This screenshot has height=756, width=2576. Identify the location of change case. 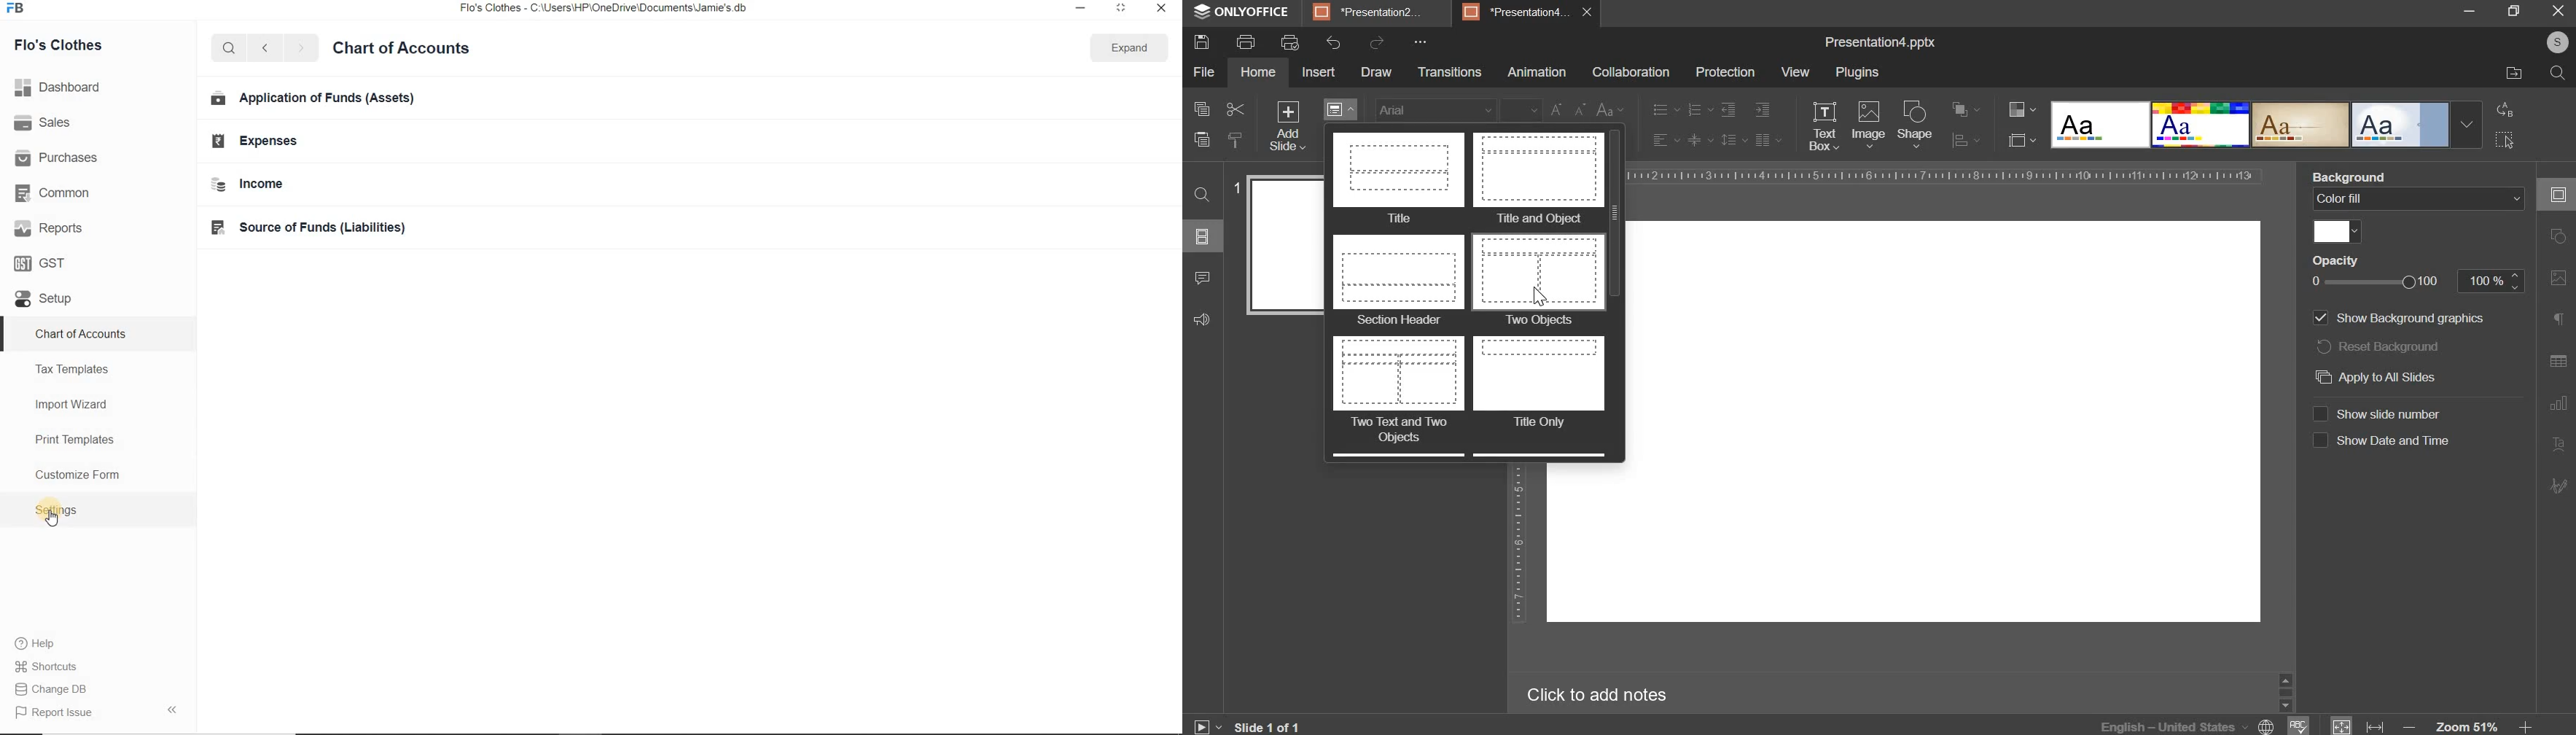
(1610, 109).